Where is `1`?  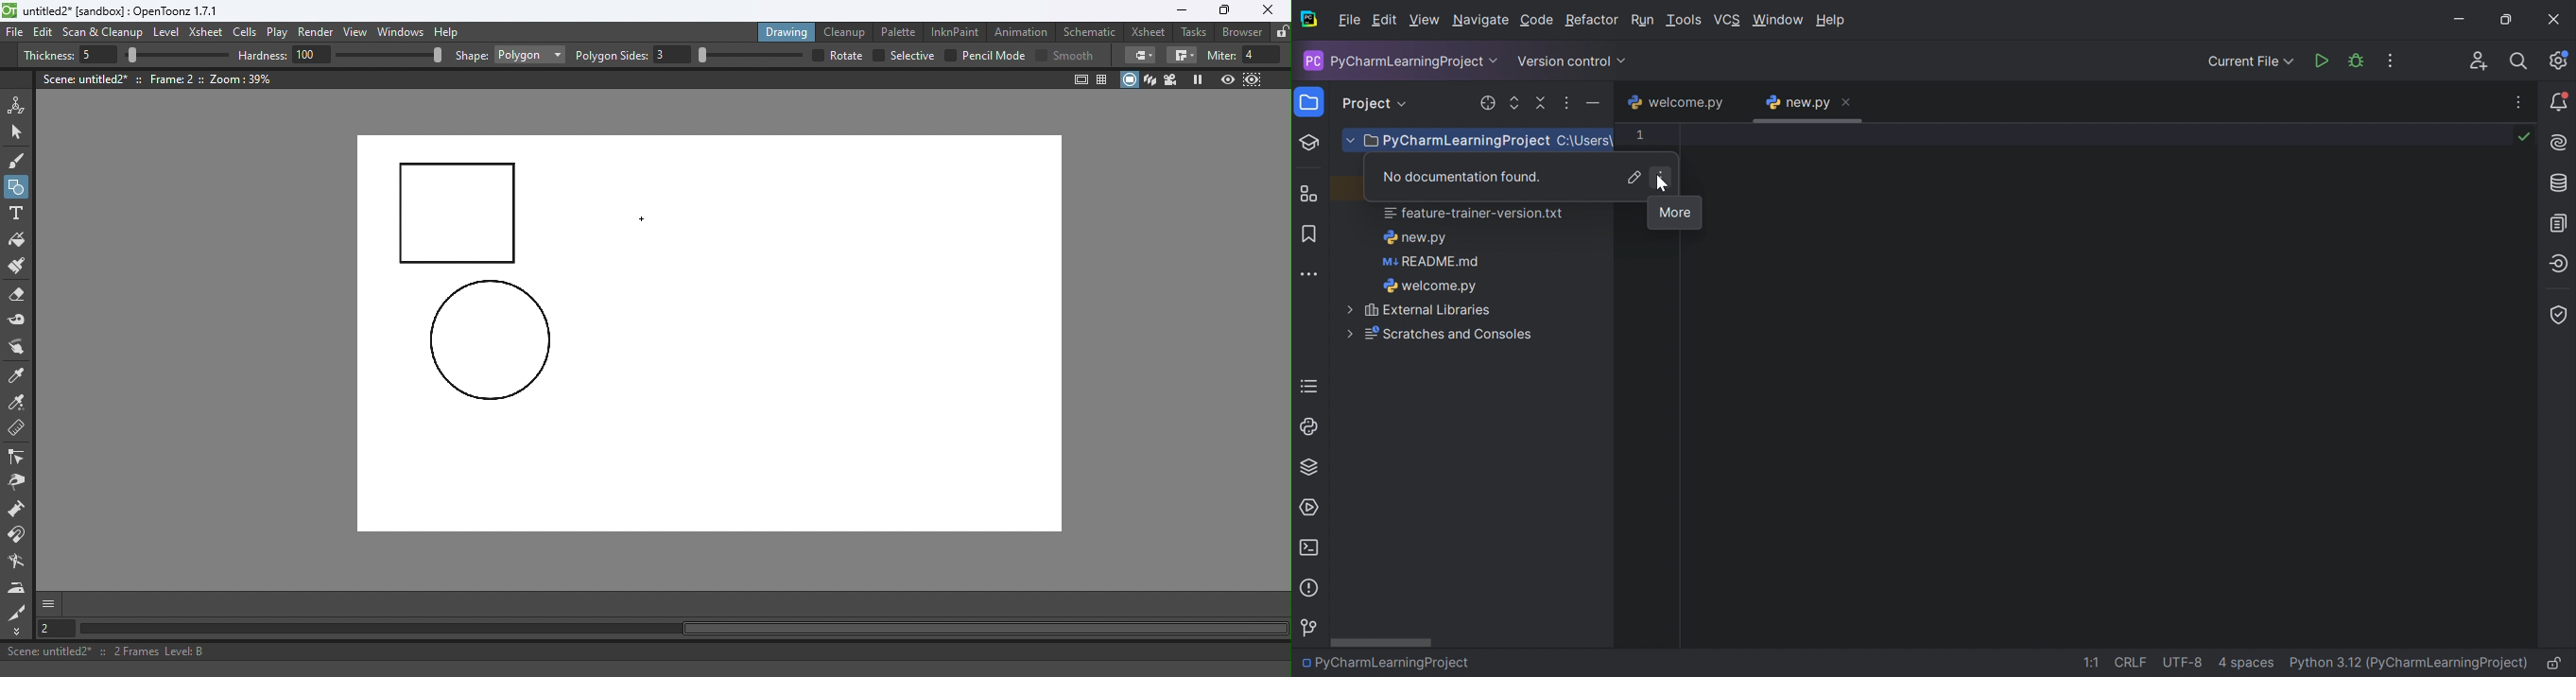 1 is located at coordinates (1640, 134).